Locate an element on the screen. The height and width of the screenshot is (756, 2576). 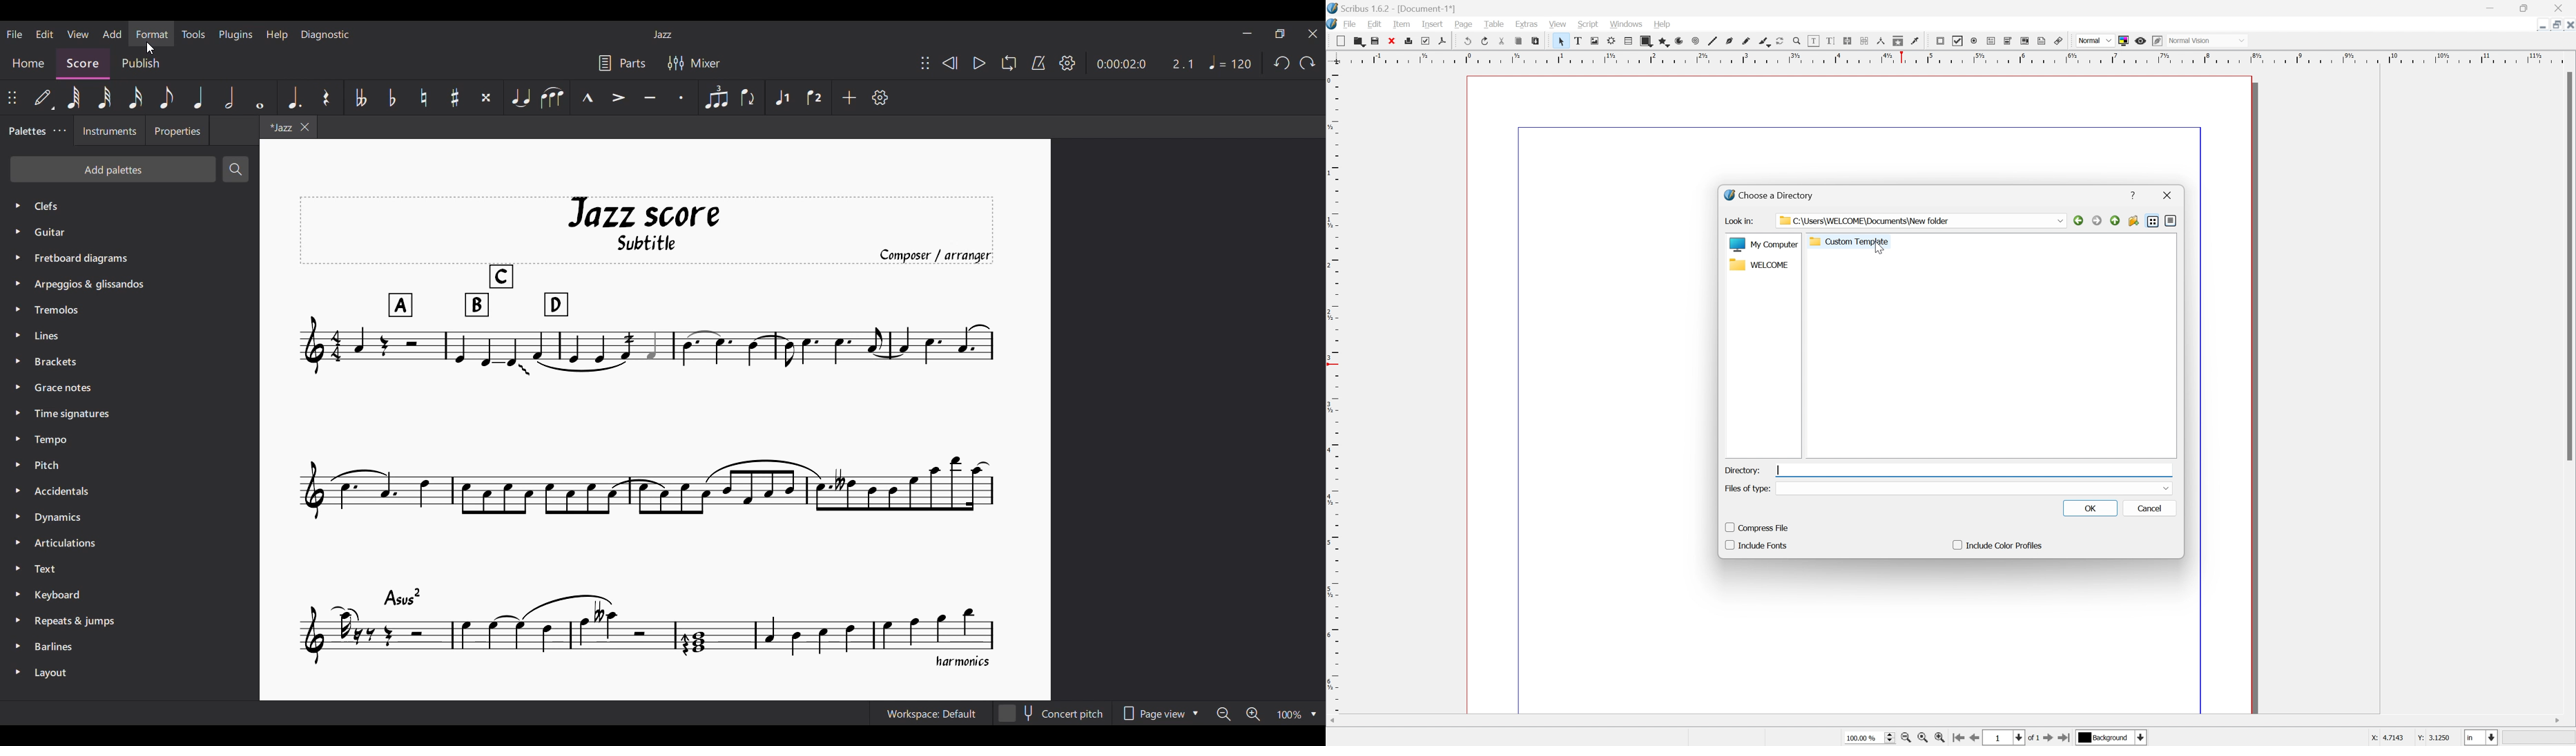
freehand line is located at coordinates (1749, 40).